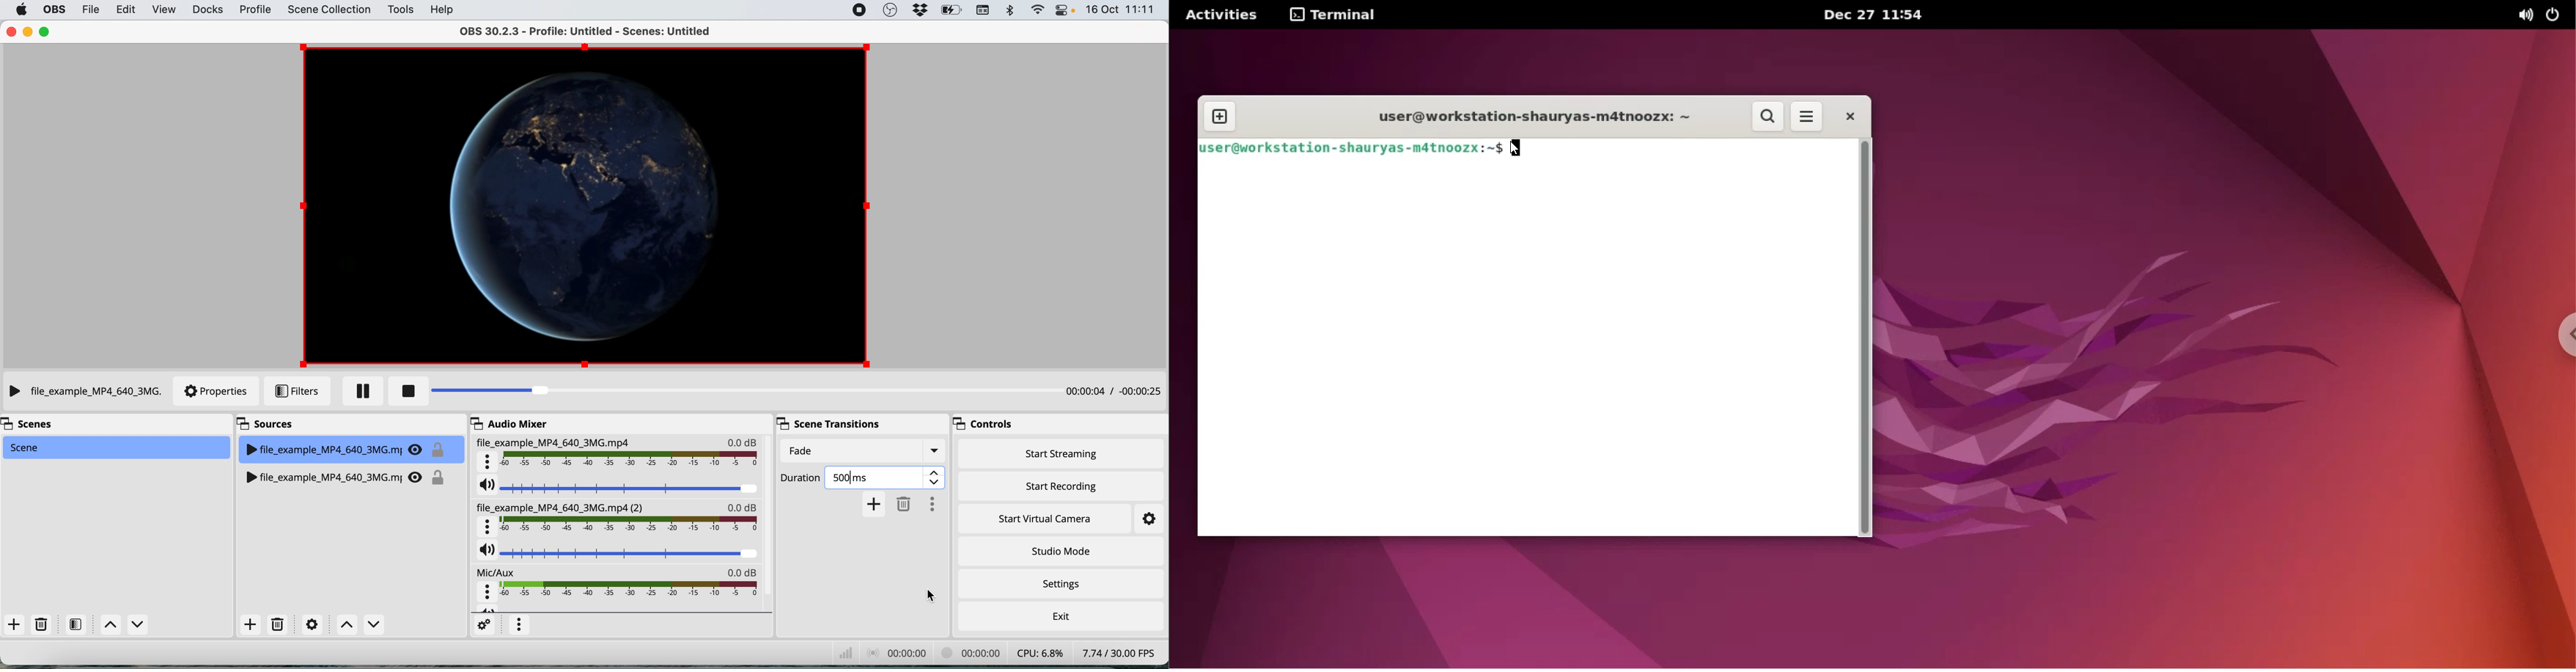 This screenshot has width=2576, height=672. I want to click on terminal title: user@workstation-shauryas-m4tnoozx:~$ , so click(1528, 116).